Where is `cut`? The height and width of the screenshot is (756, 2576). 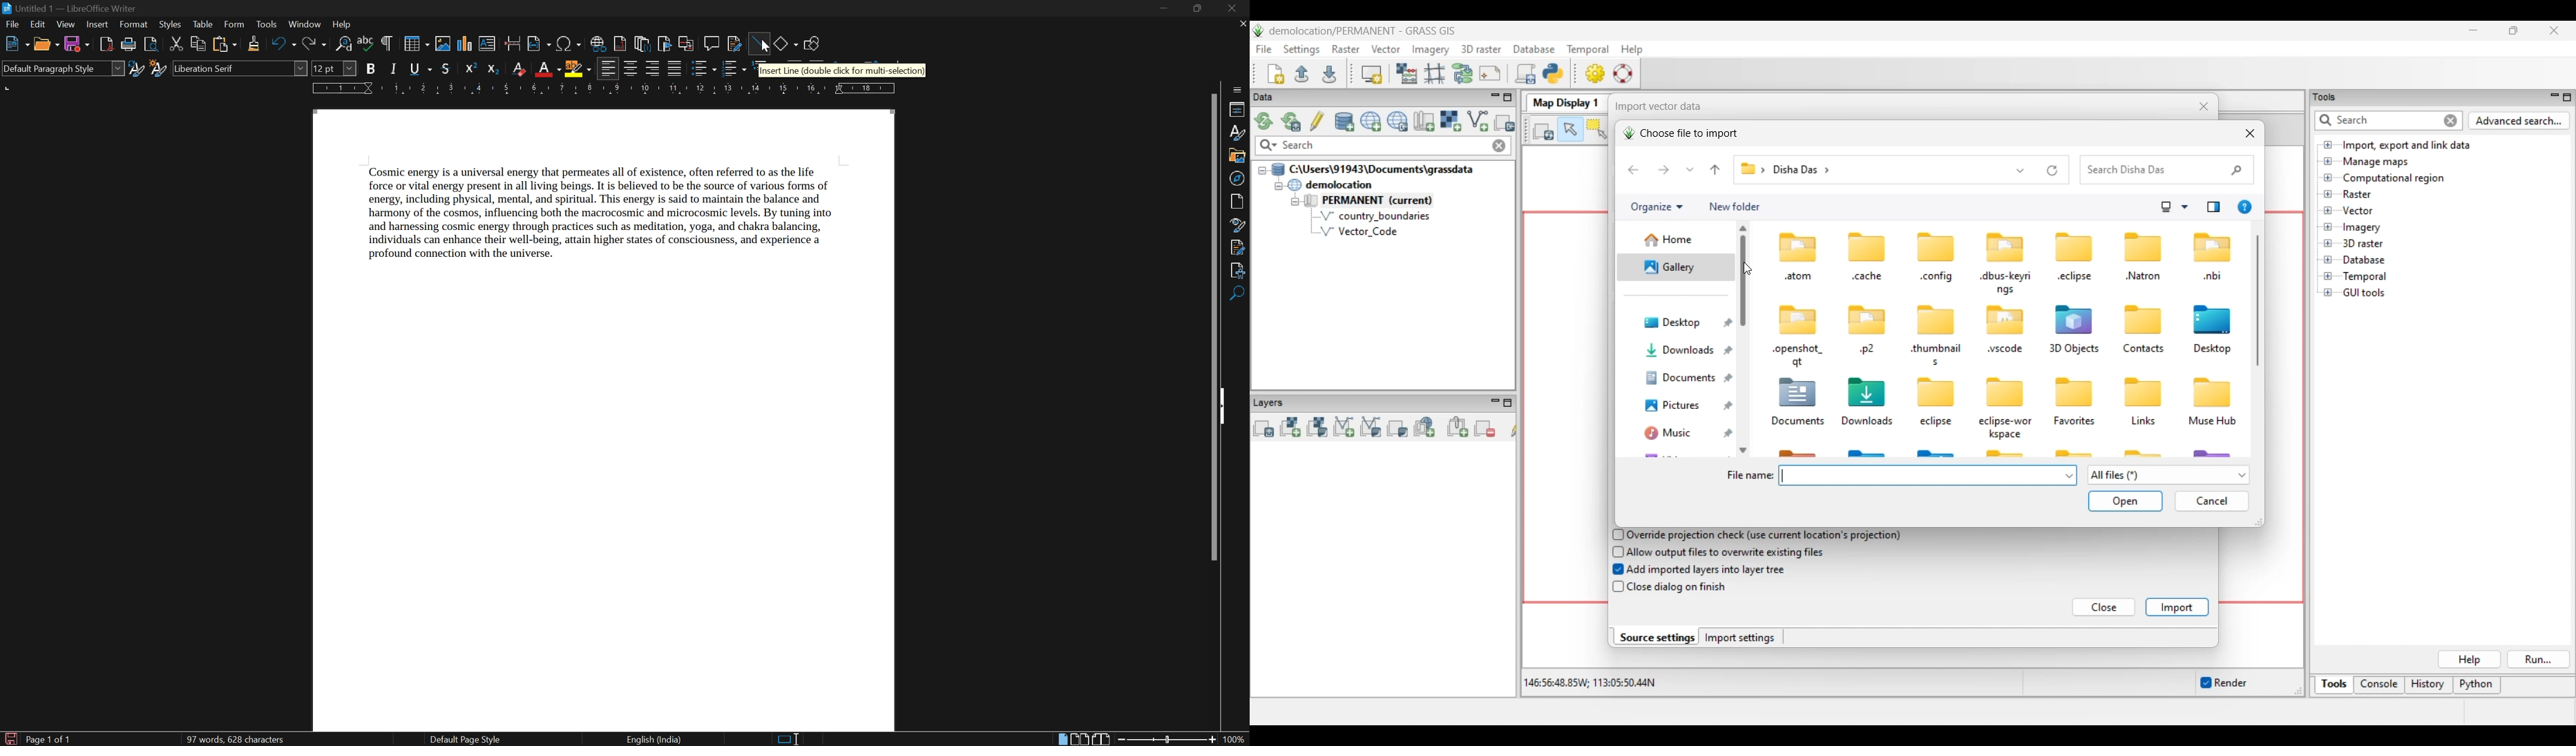 cut is located at coordinates (177, 43).